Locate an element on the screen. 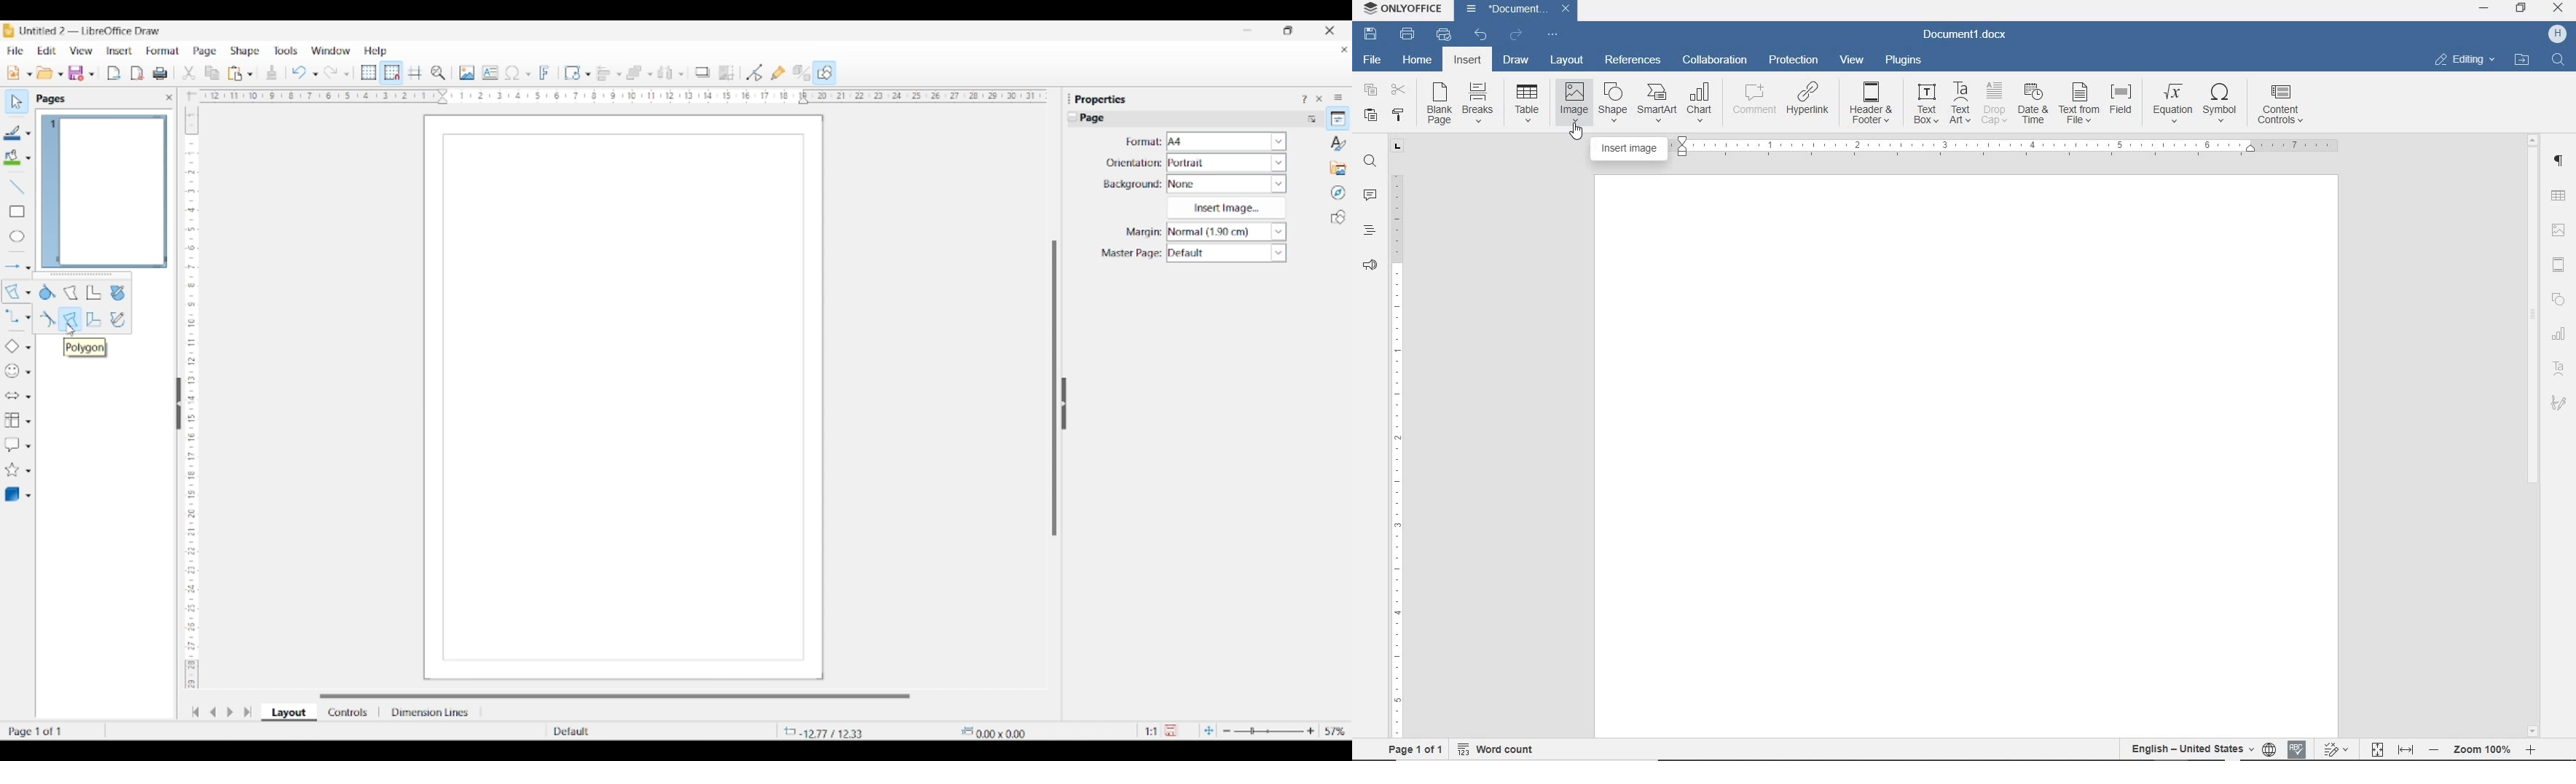 Image resolution: width=2576 pixels, height=784 pixels. Selected polygon is located at coordinates (13, 292).